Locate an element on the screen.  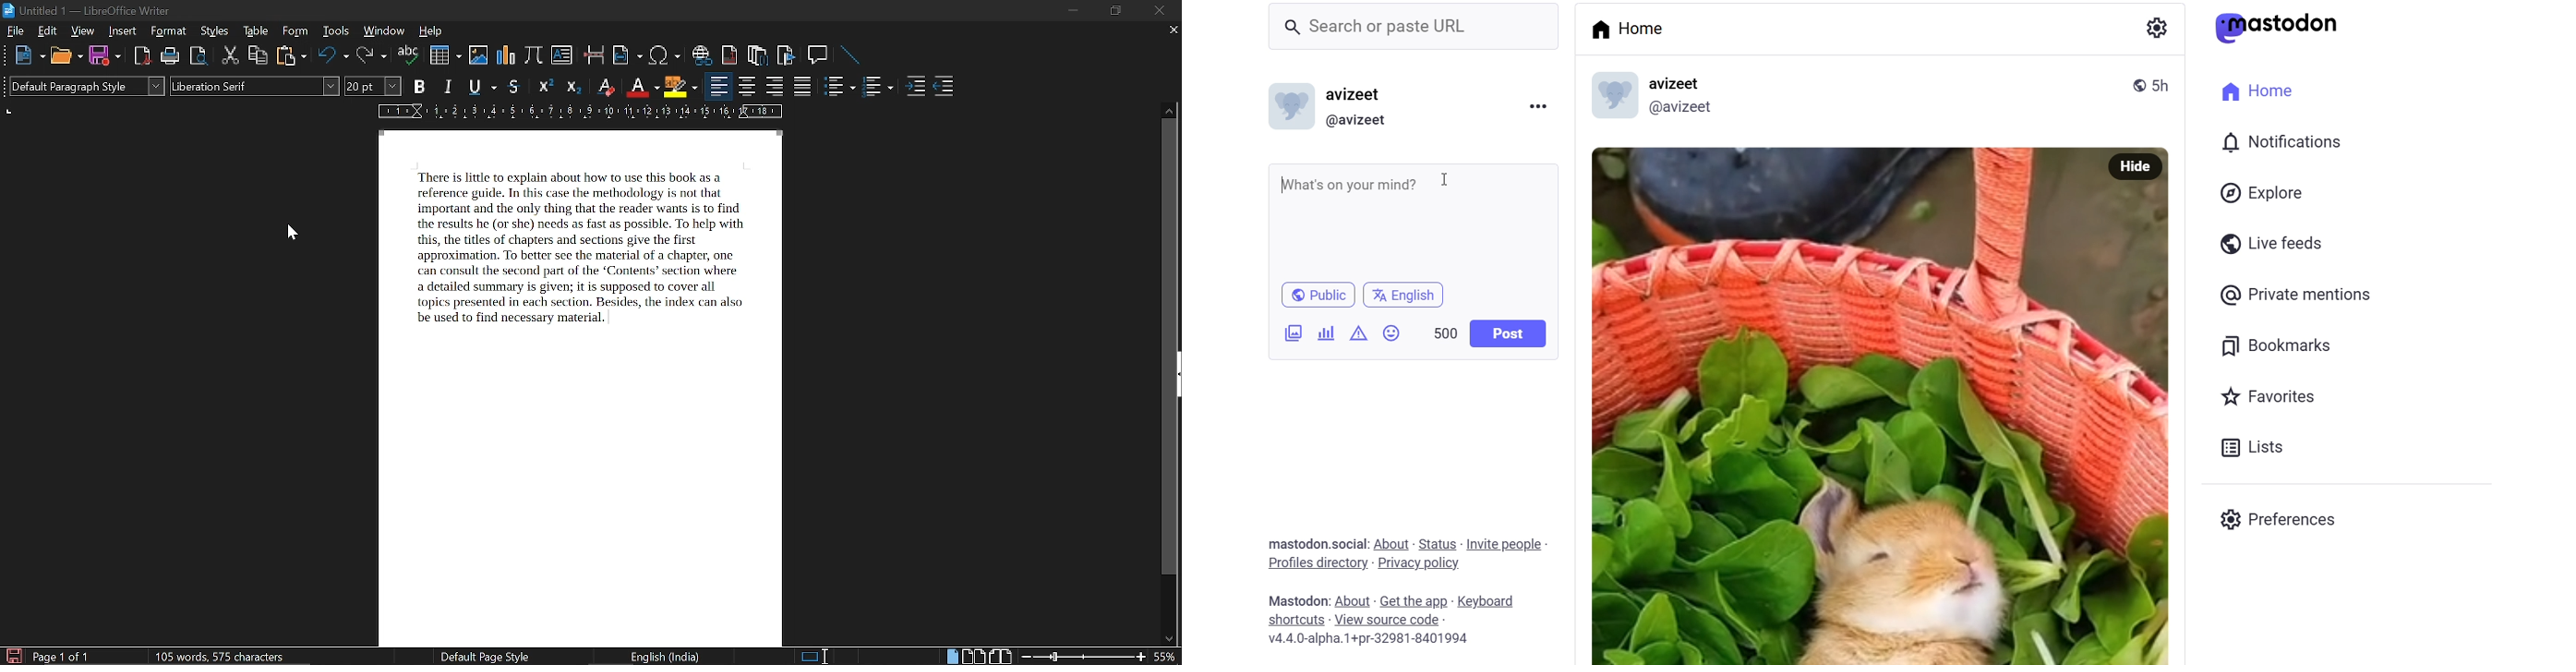
profile is located at coordinates (1314, 563).